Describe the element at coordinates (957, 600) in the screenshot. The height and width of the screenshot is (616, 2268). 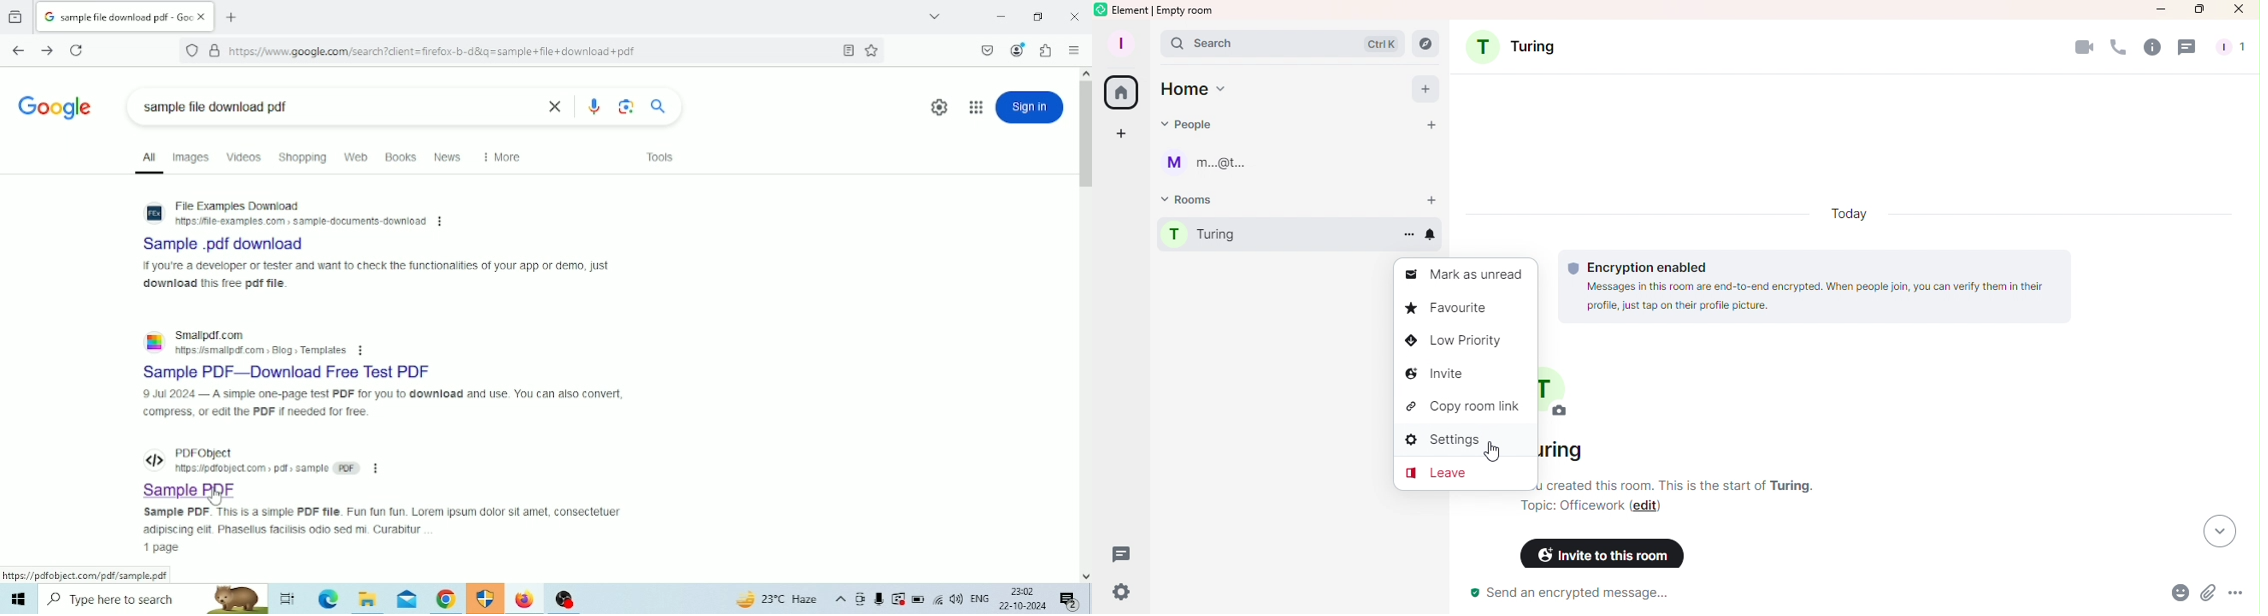
I see `Speakers` at that location.